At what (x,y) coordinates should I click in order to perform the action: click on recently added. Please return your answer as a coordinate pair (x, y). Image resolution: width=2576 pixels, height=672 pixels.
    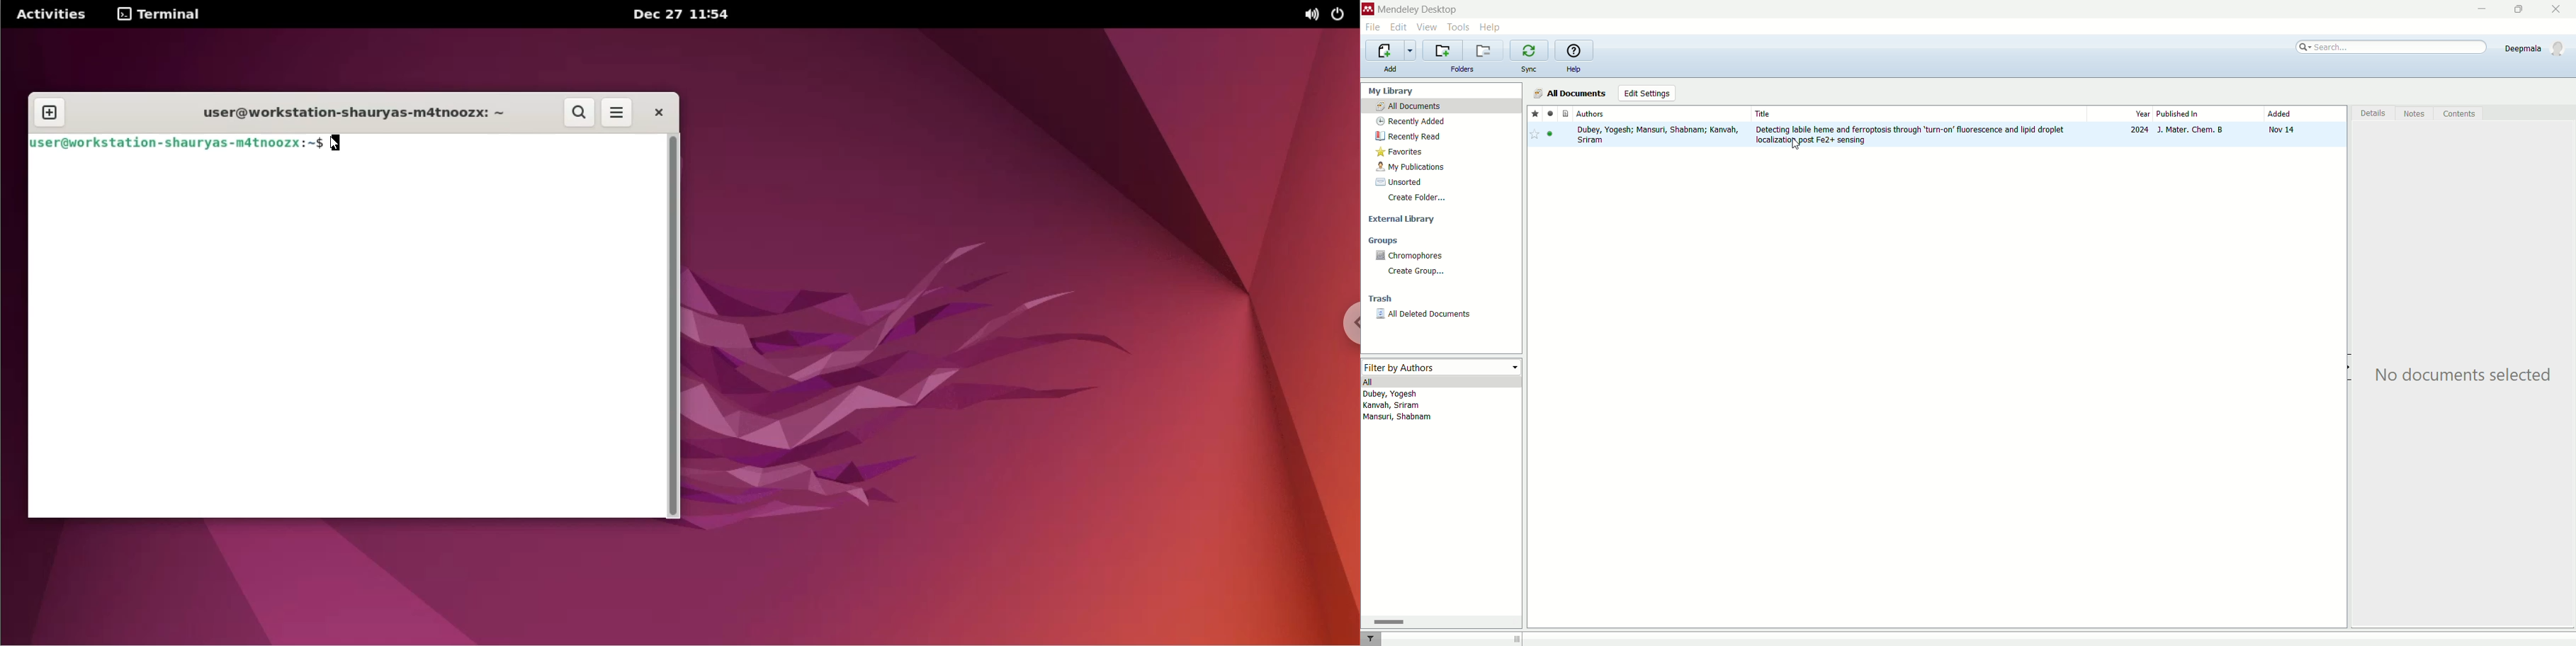
    Looking at the image, I should click on (1412, 121).